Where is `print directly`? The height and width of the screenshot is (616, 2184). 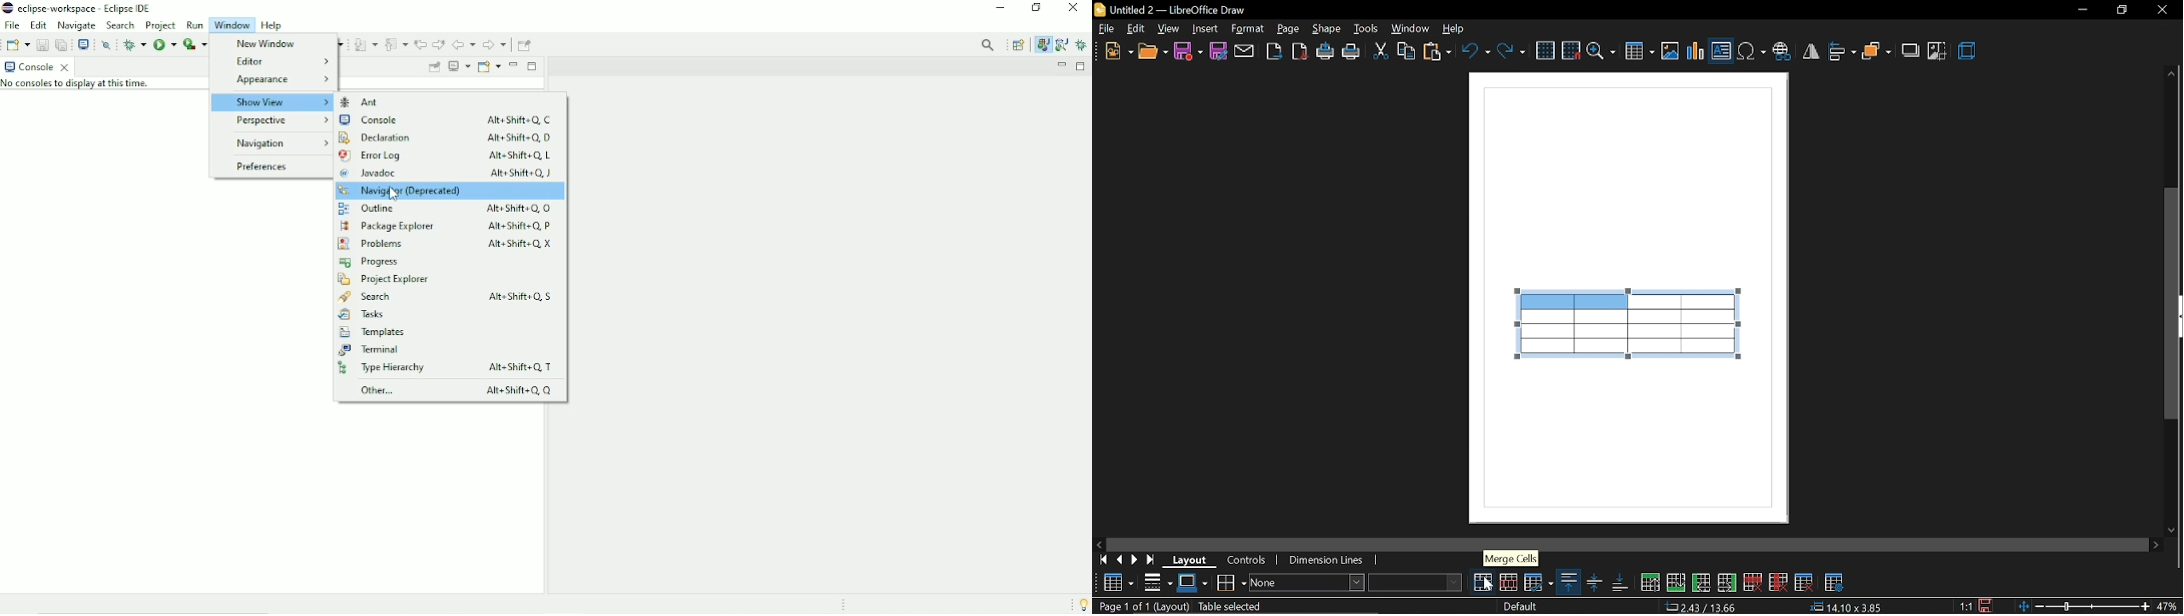
print directly is located at coordinates (1326, 52).